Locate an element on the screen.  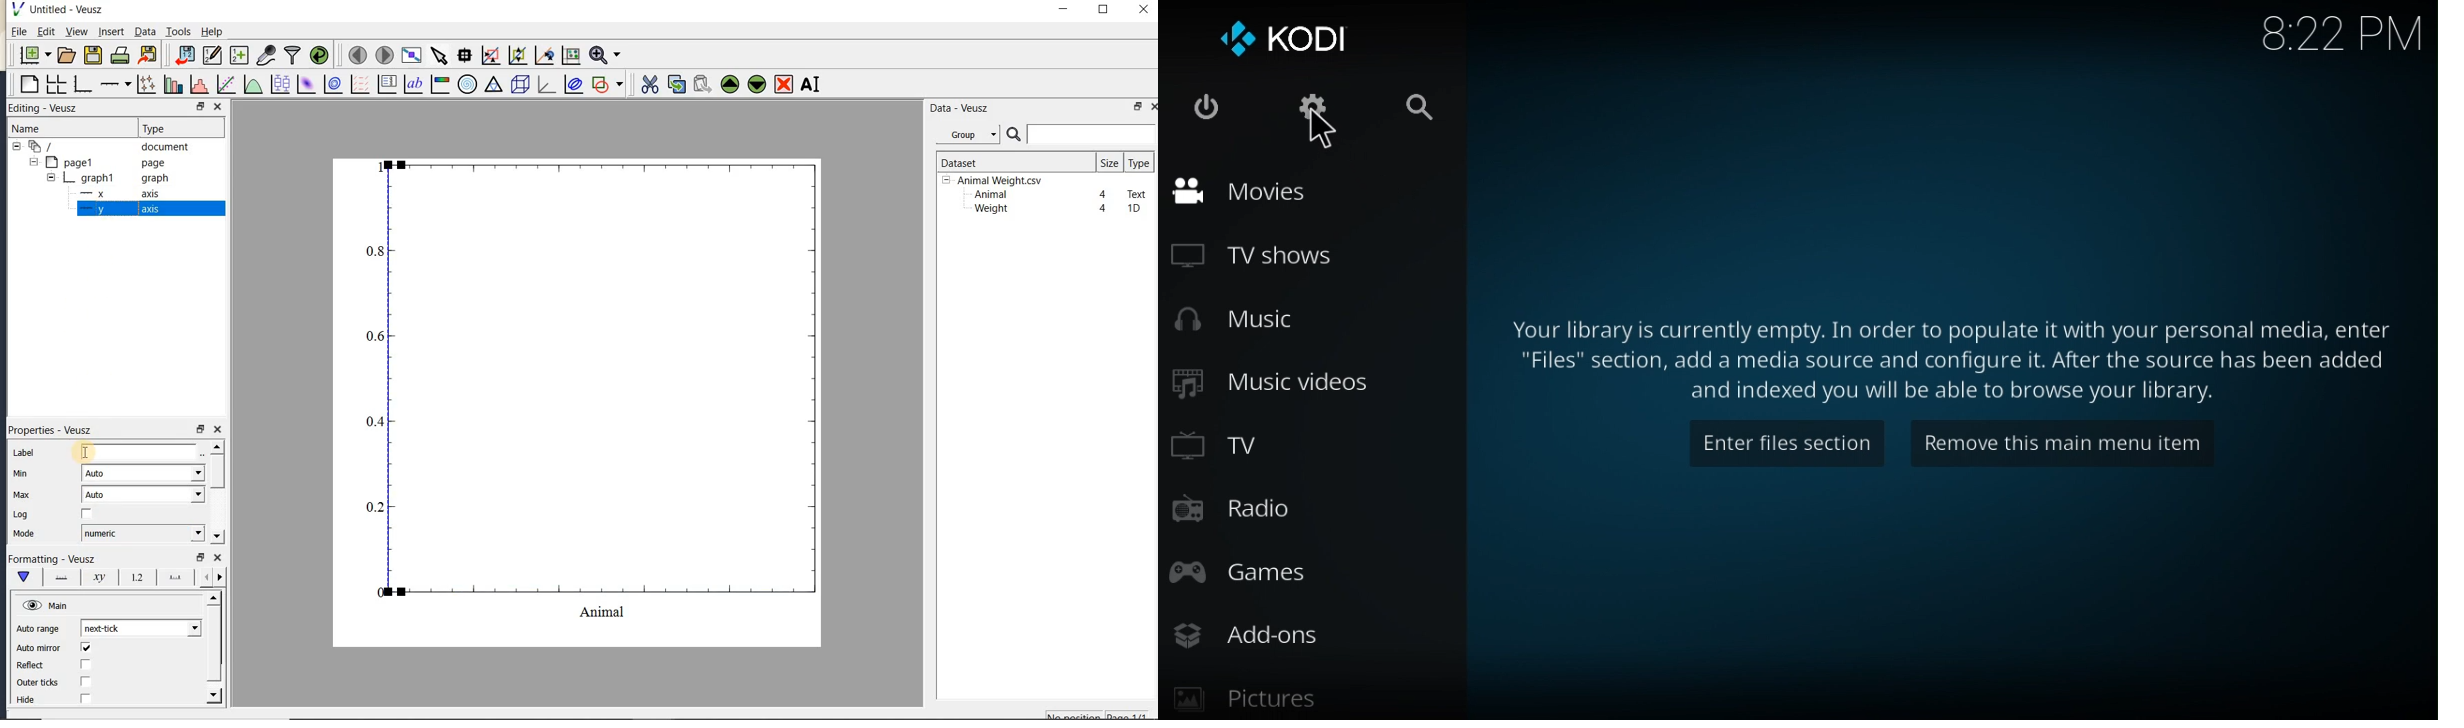
type is located at coordinates (1139, 163).